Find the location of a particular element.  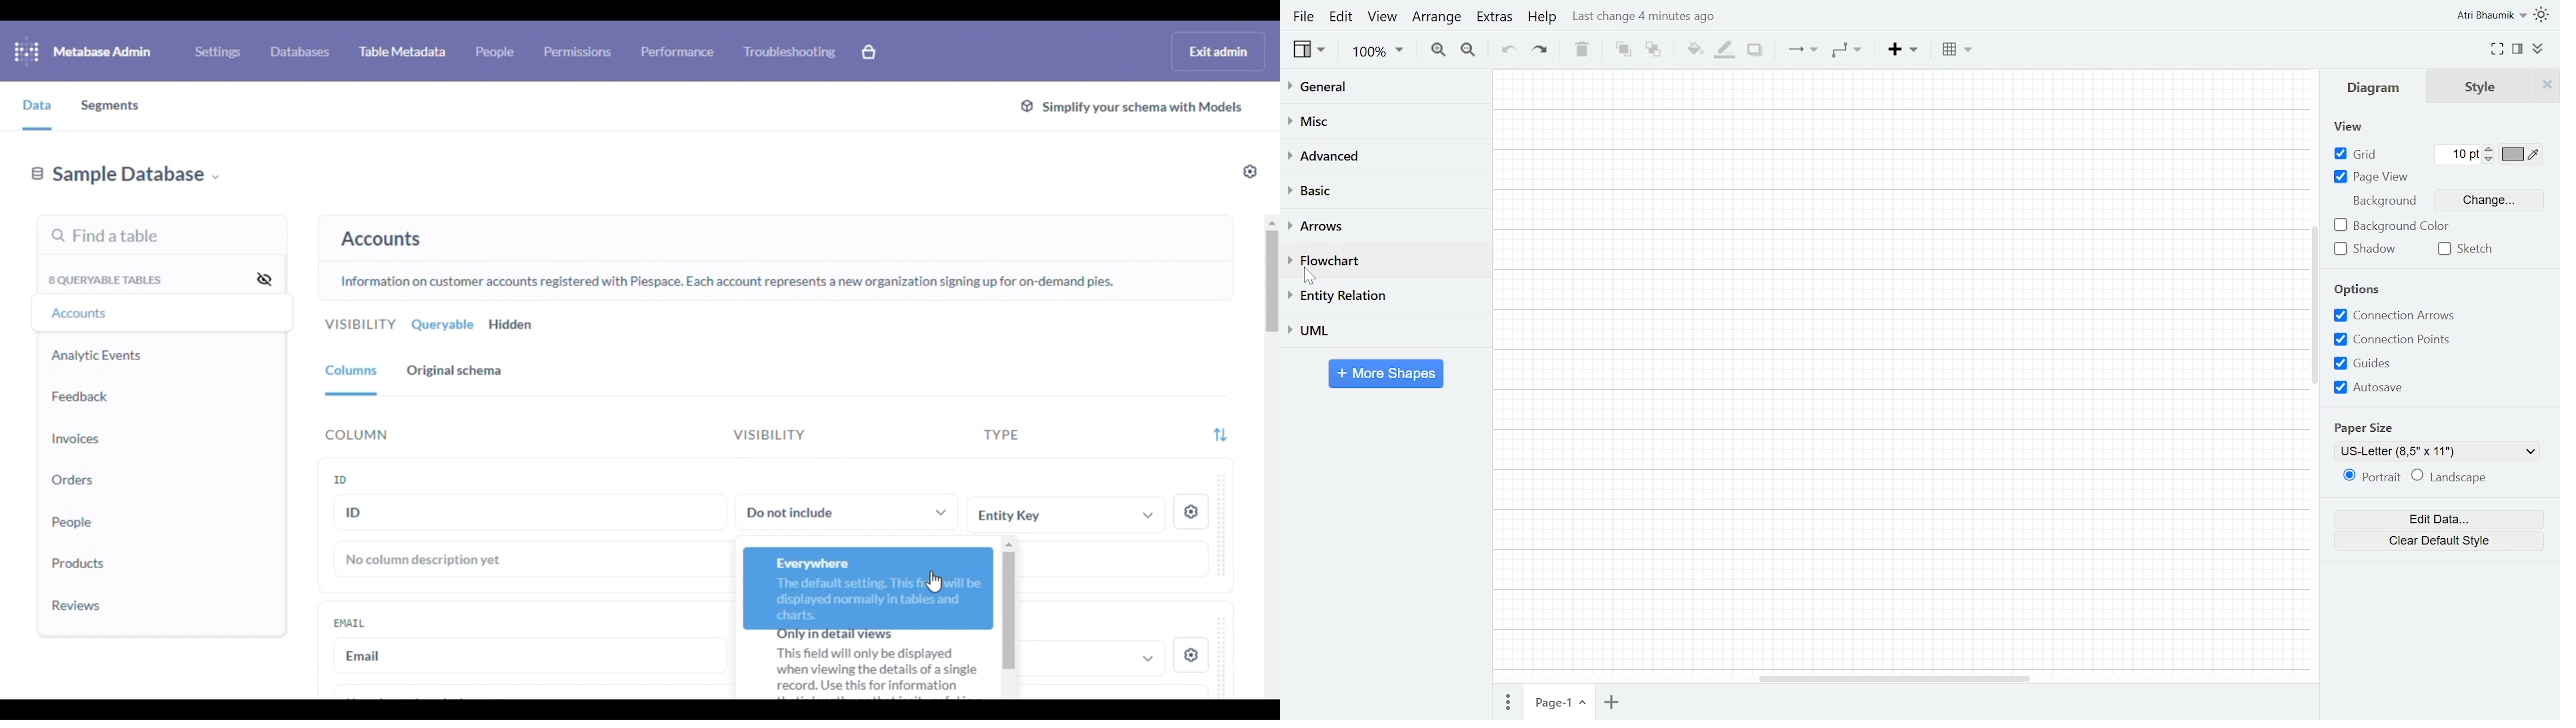

Fullscreen is located at coordinates (2498, 50).